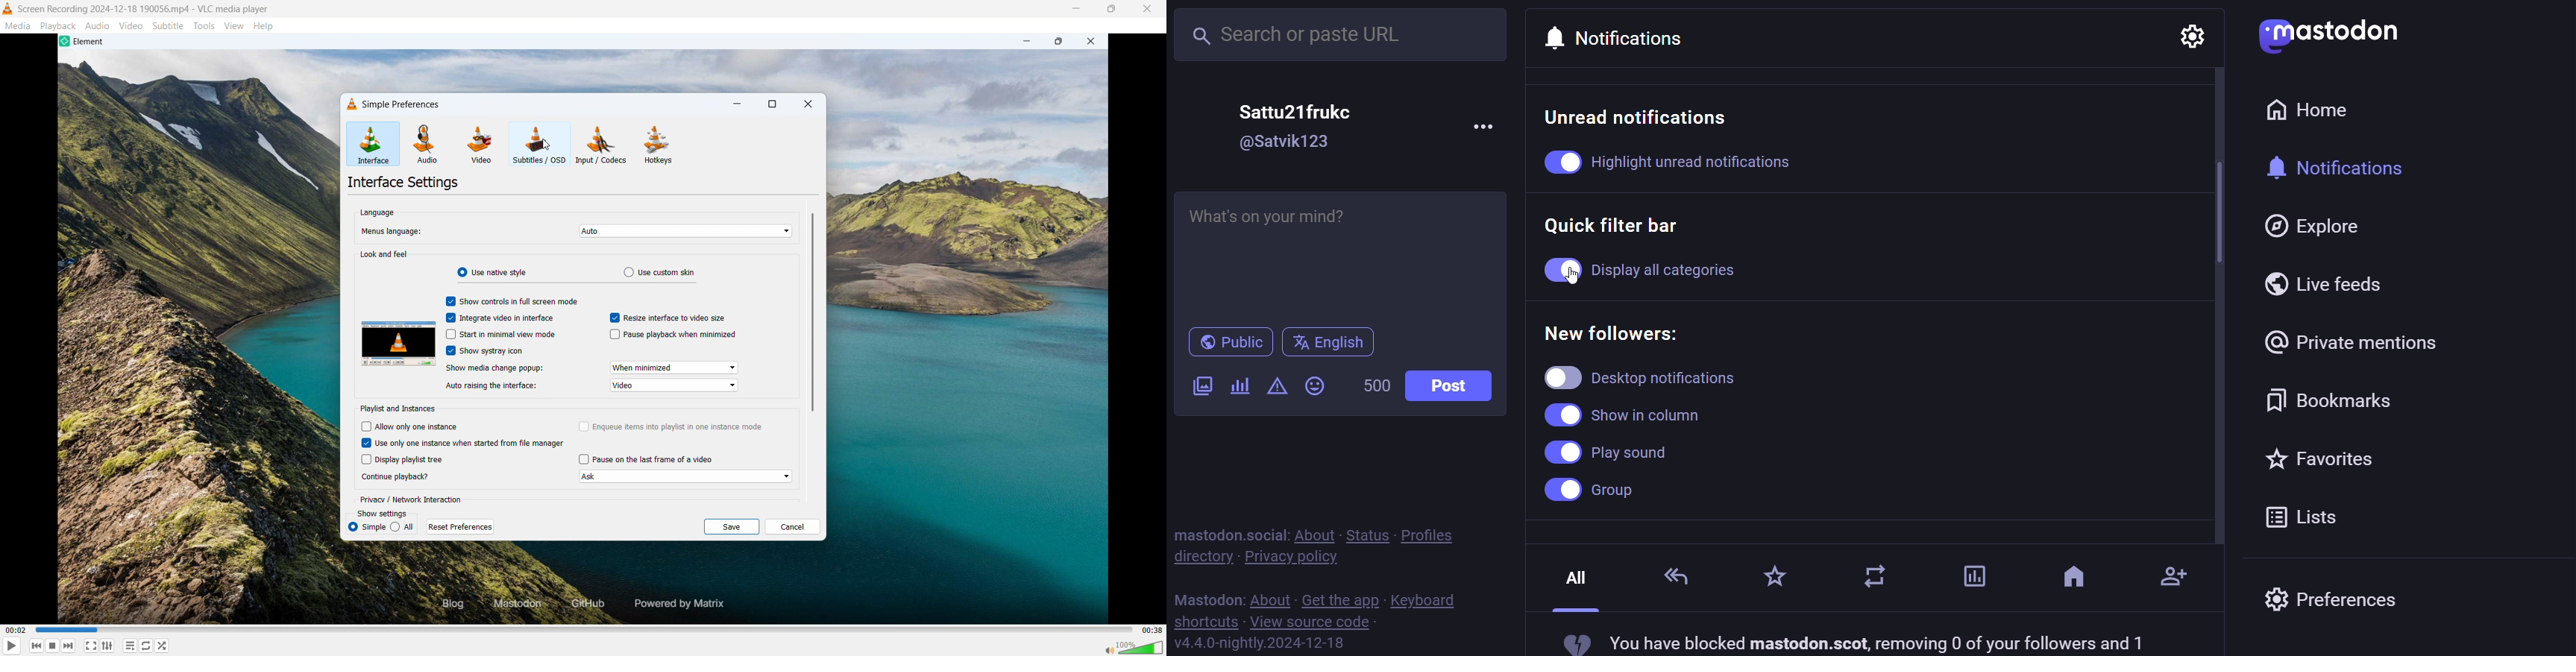 This screenshot has width=2576, height=672. I want to click on sound bar, so click(1133, 647).